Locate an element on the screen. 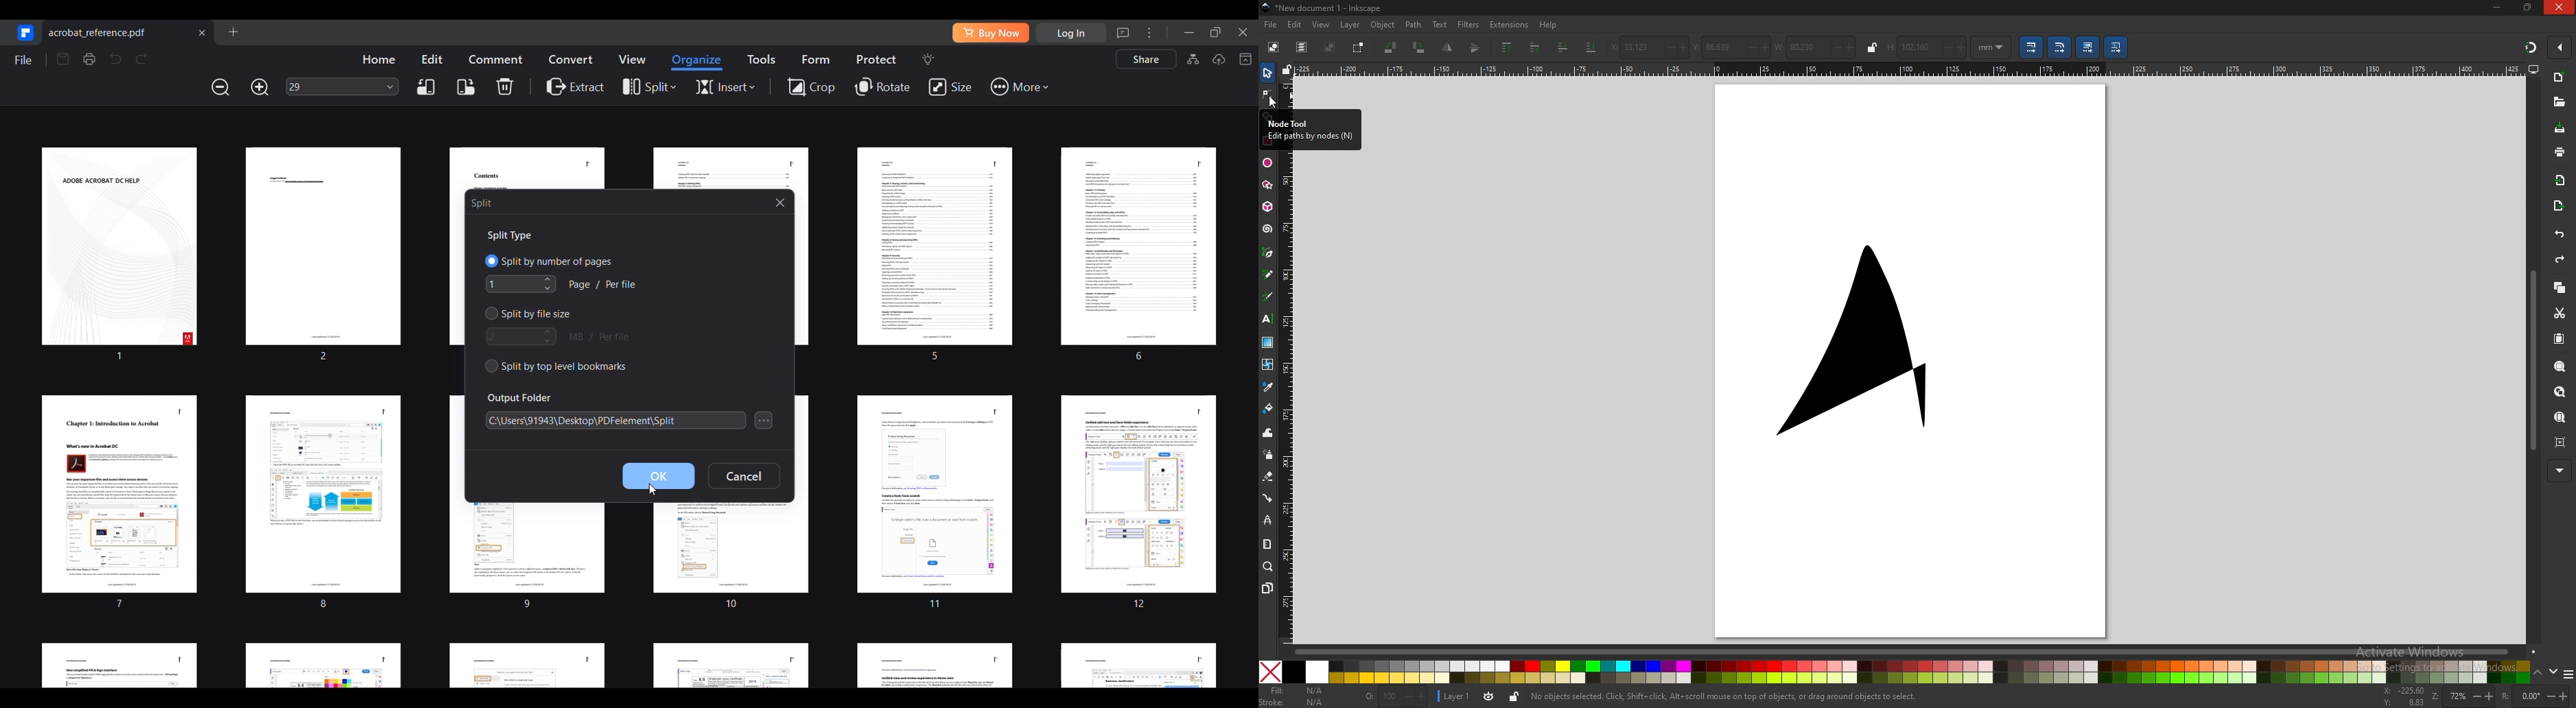  open is located at coordinates (2560, 102).